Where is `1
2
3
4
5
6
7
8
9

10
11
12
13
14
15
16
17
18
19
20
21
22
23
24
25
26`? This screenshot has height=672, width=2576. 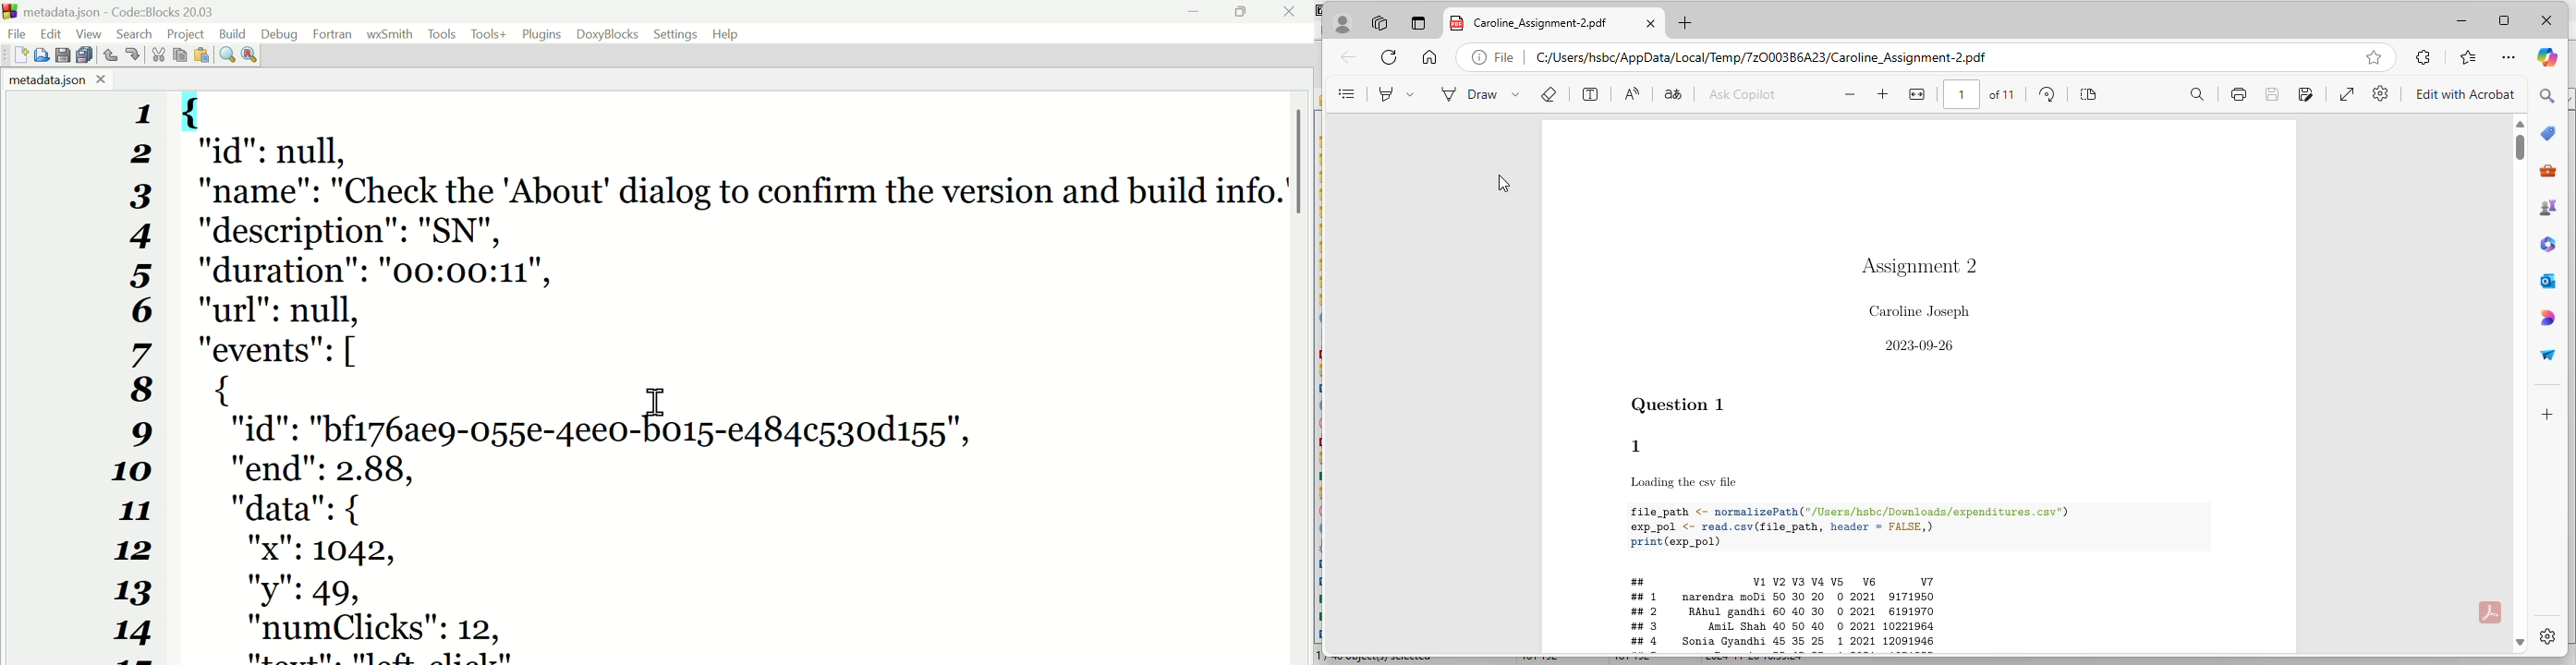 1
2
3
4
5
6
7
8
9

10
11
12
13
14
15
16
17
18
19
20
21
22
23
24
25
26 is located at coordinates (138, 378).